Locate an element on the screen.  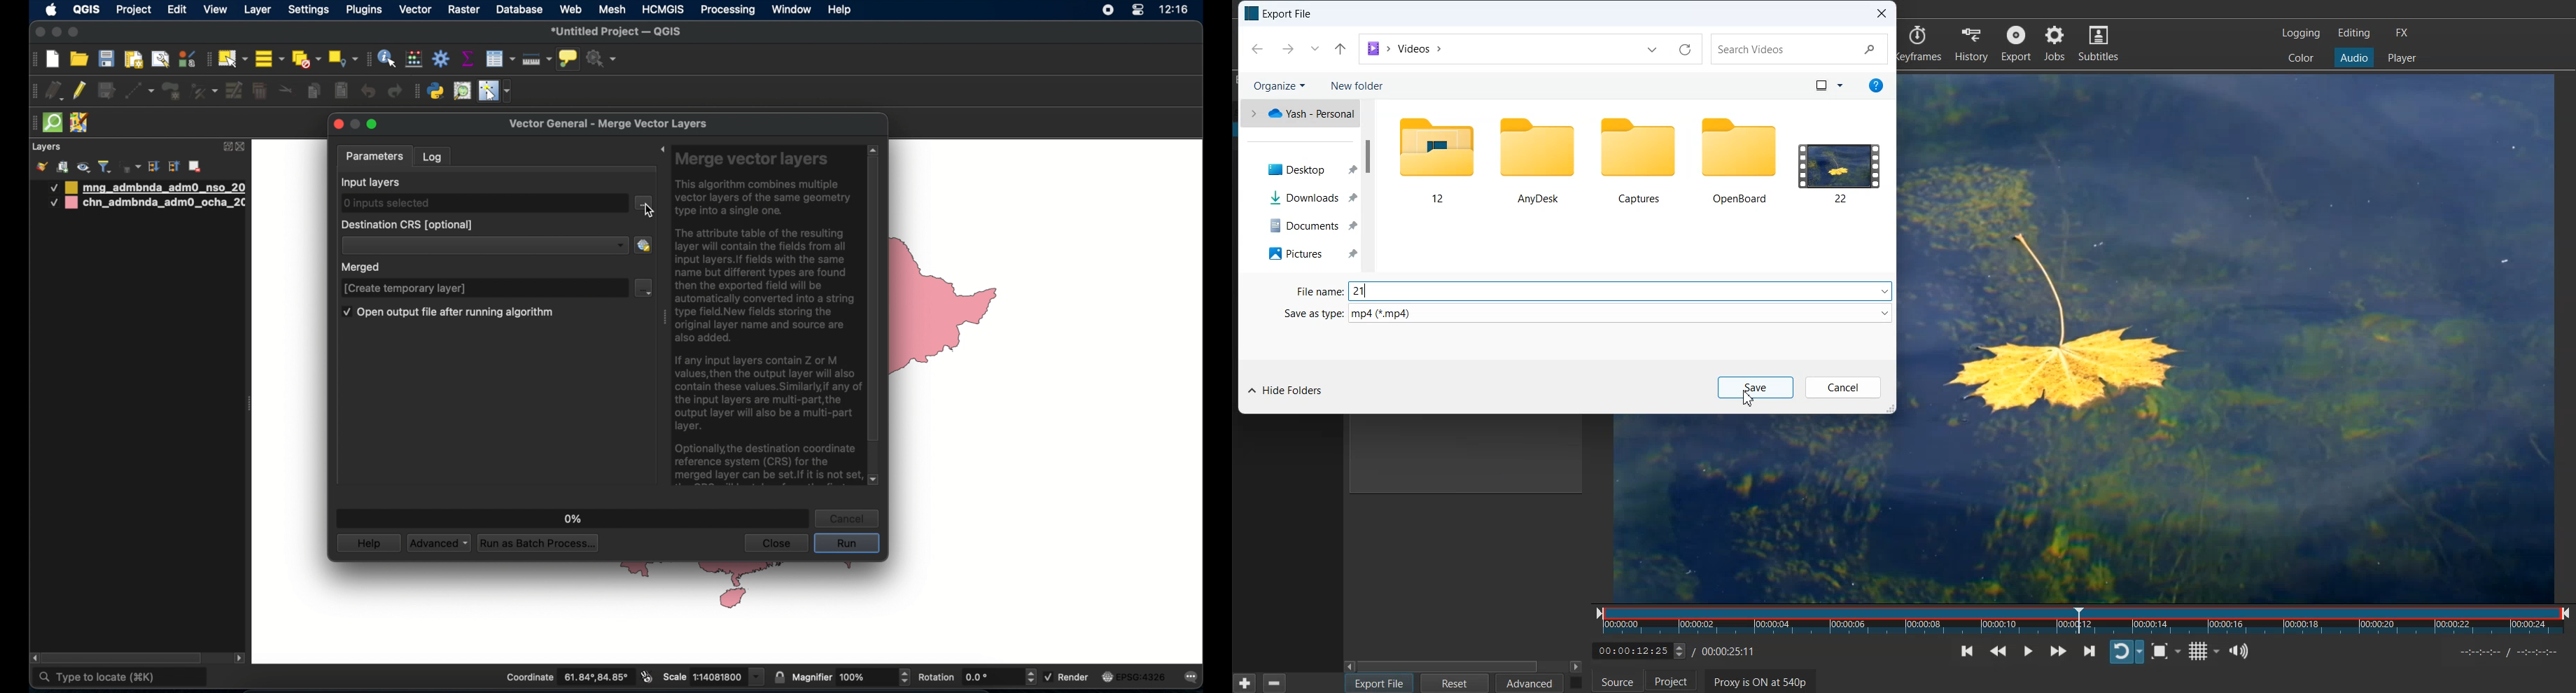
keyframes is located at coordinates (1922, 42).